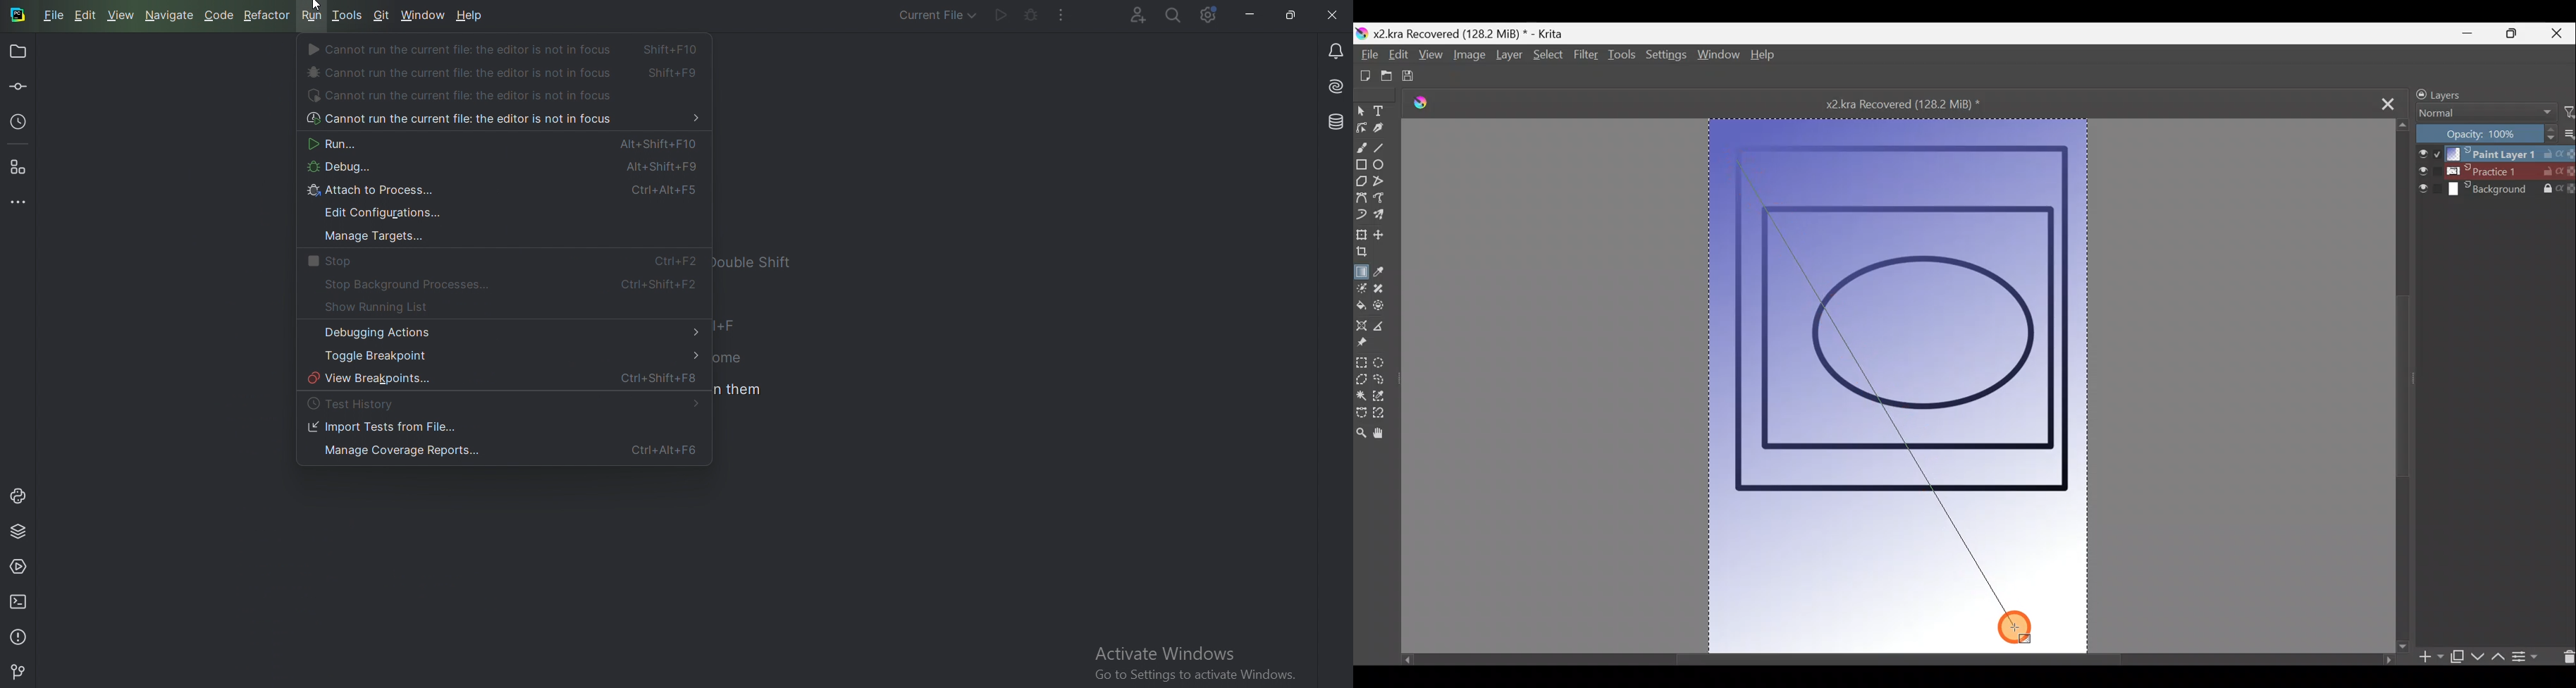 This screenshot has height=700, width=2576. Describe the element at coordinates (1509, 57) in the screenshot. I see `Layer` at that location.